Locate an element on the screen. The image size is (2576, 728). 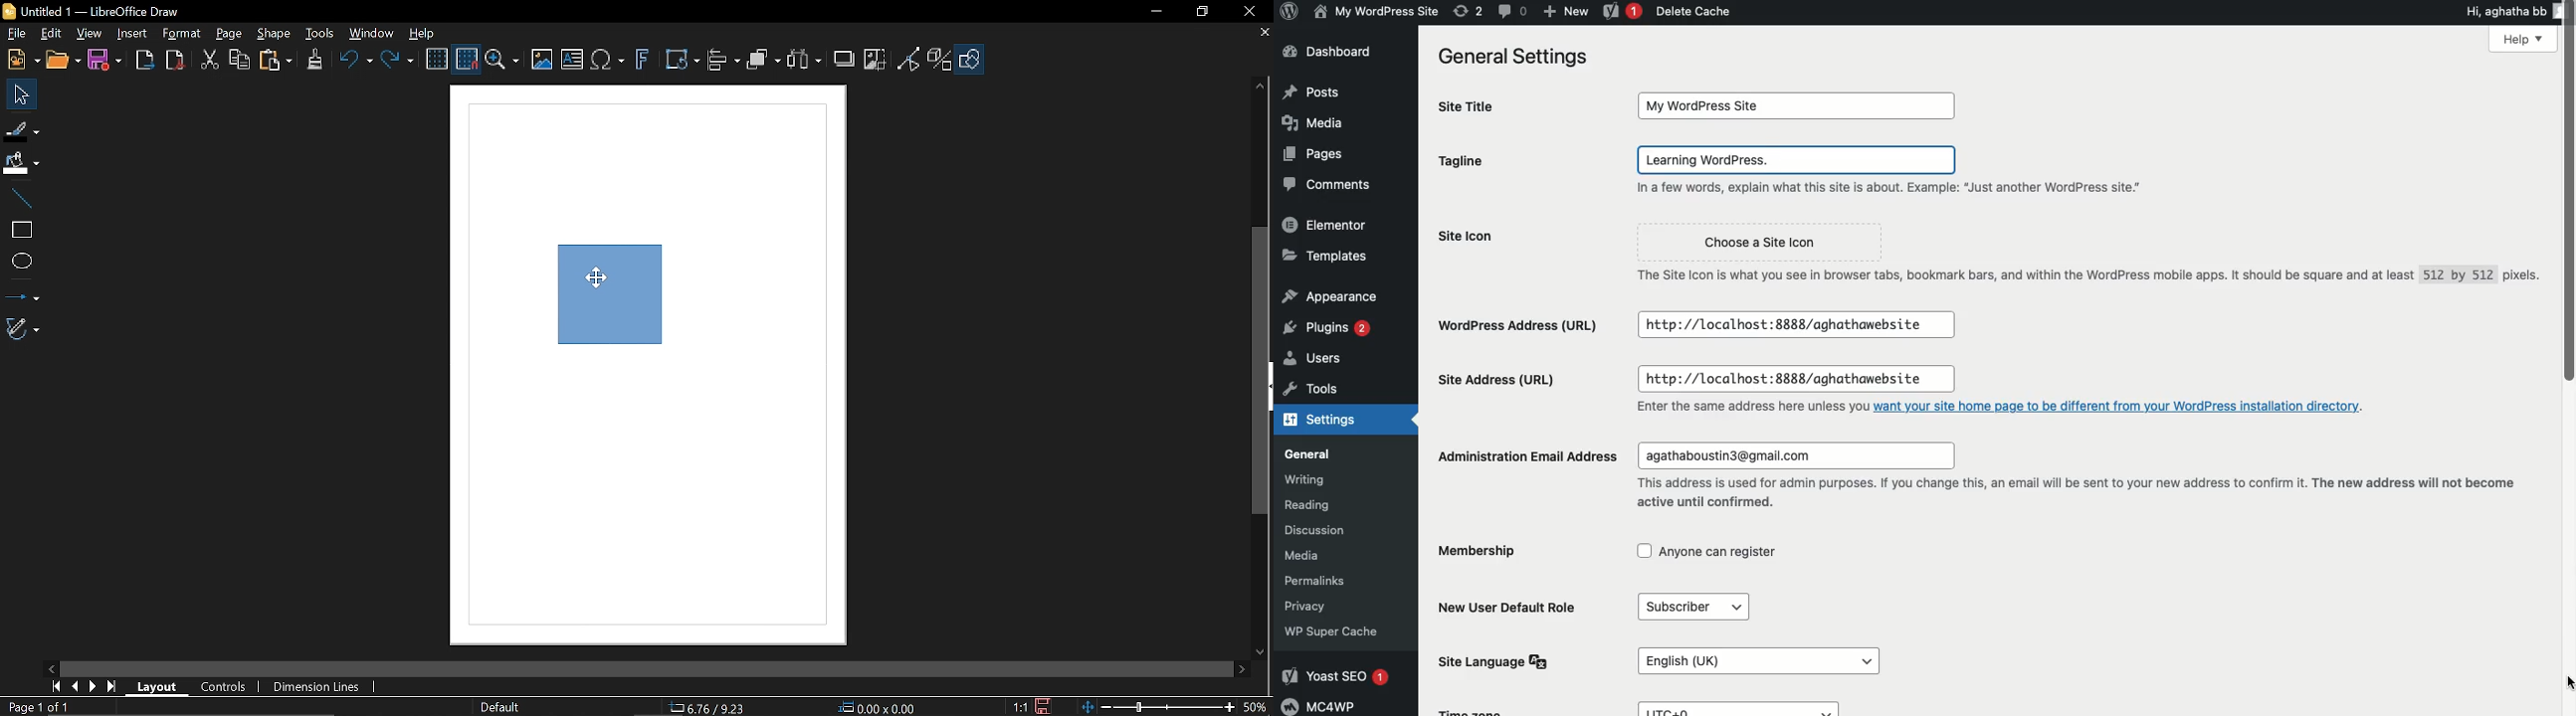
(0) Comment is located at coordinates (1511, 11).